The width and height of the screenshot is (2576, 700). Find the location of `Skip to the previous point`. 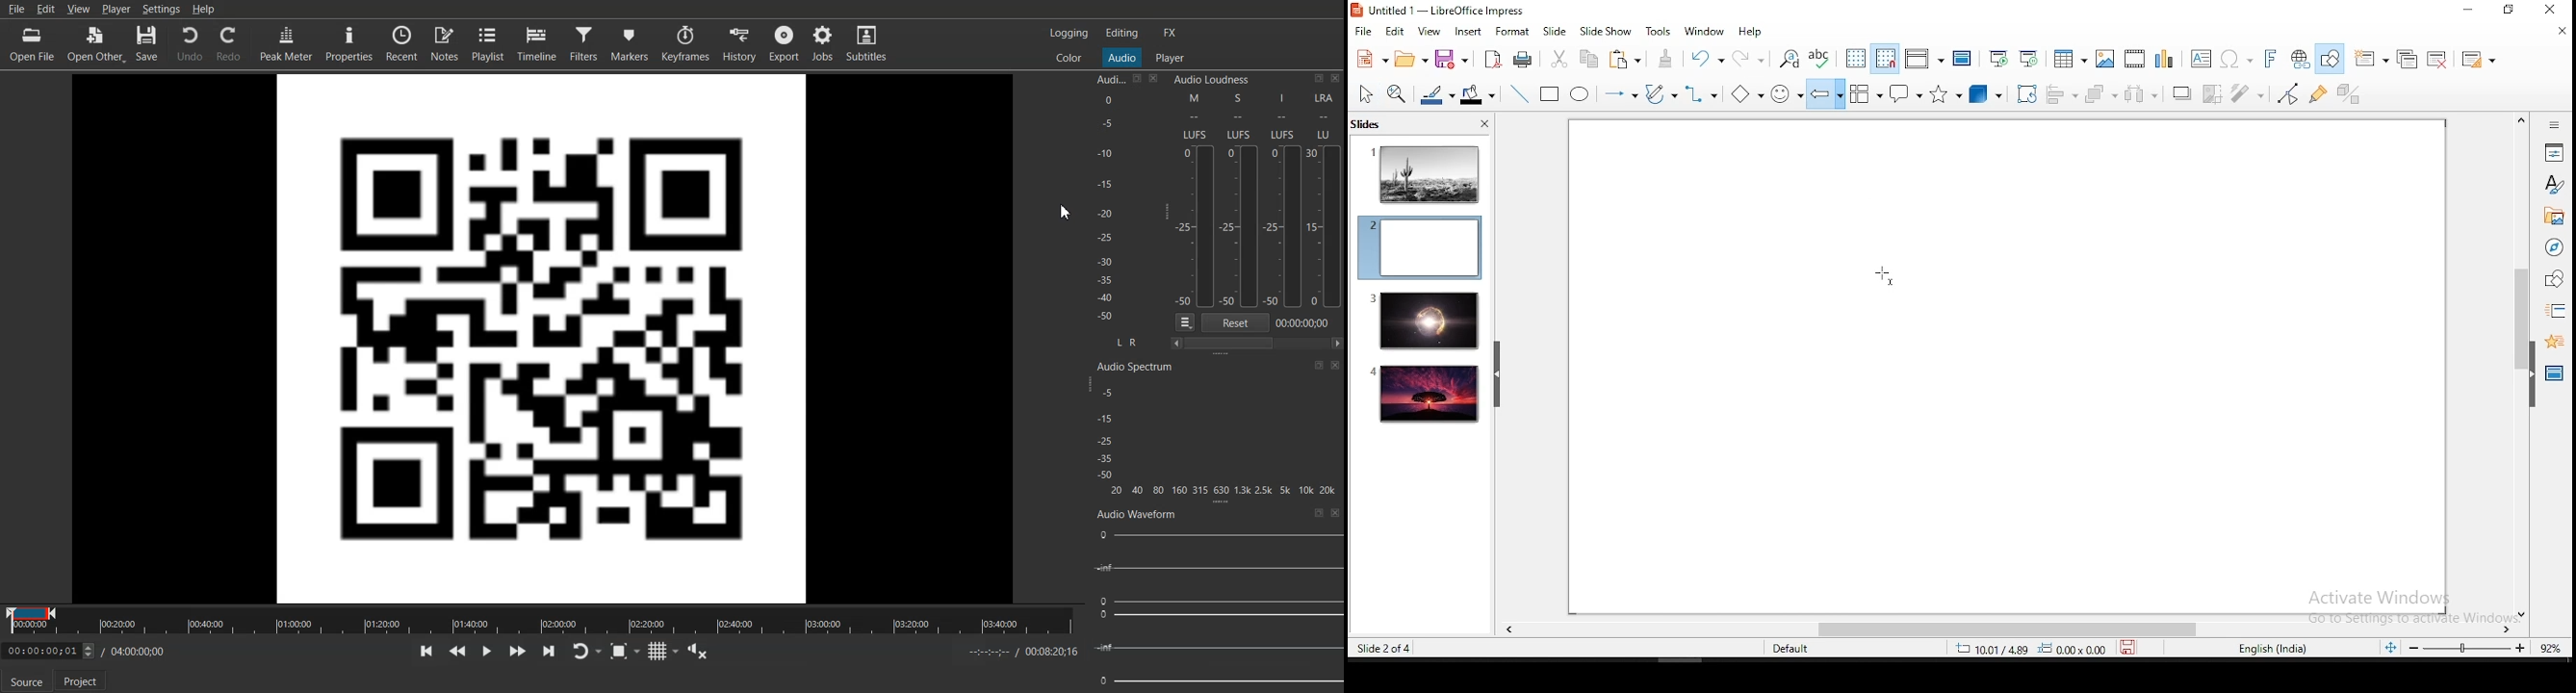

Skip to the previous point is located at coordinates (425, 651).